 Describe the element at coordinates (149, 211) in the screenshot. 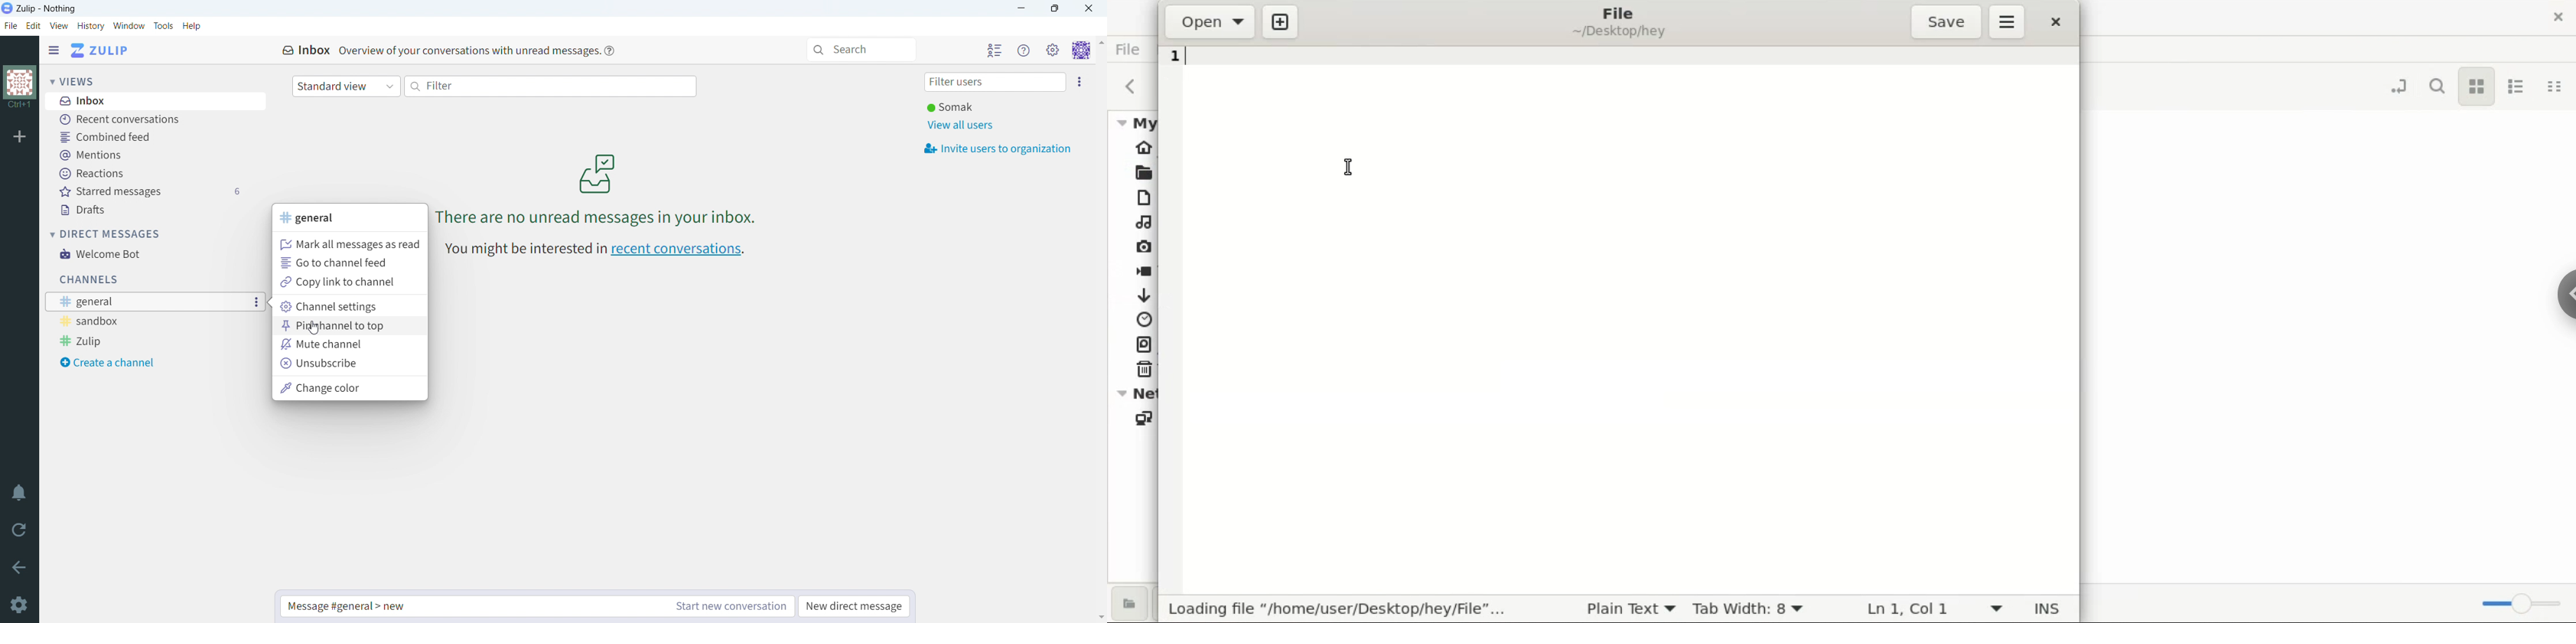

I see `drafts` at that location.